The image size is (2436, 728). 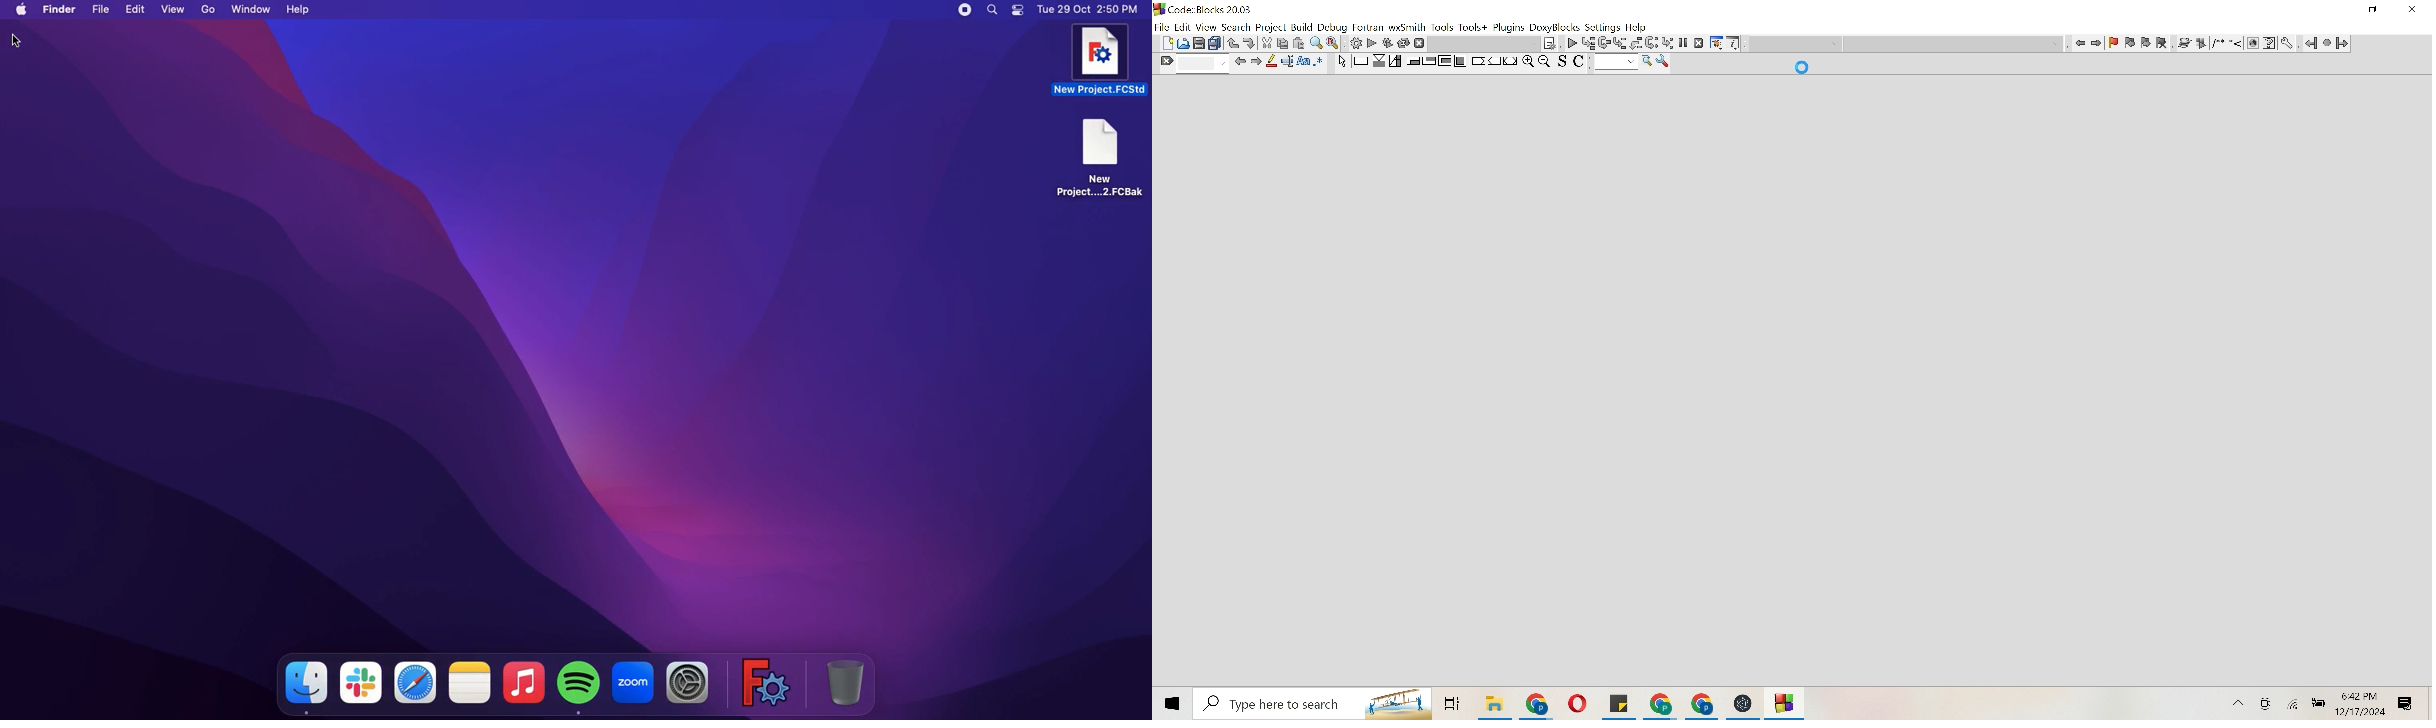 What do you see at coordinates (1473, 28) in the screenshot?
I see `Tools+` at bounding box center [1473, 28].